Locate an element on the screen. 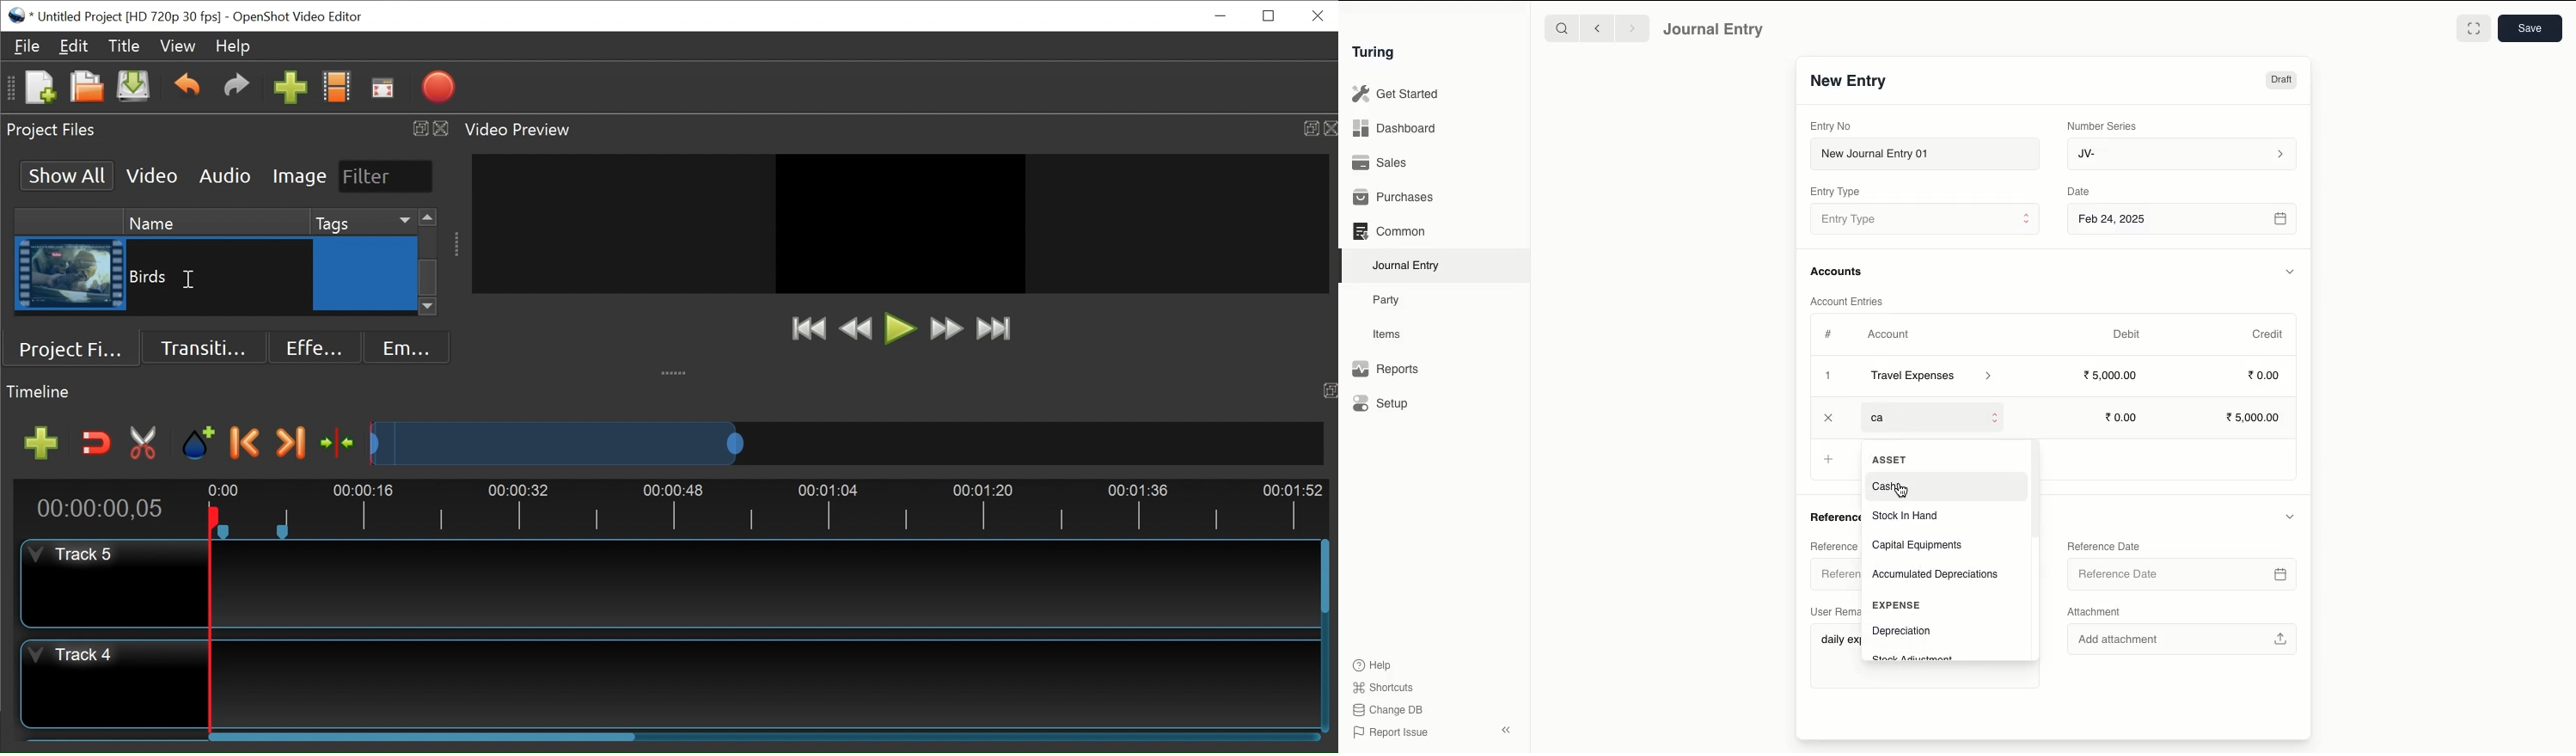  Hashtag is located at coordinates (1830, 334).